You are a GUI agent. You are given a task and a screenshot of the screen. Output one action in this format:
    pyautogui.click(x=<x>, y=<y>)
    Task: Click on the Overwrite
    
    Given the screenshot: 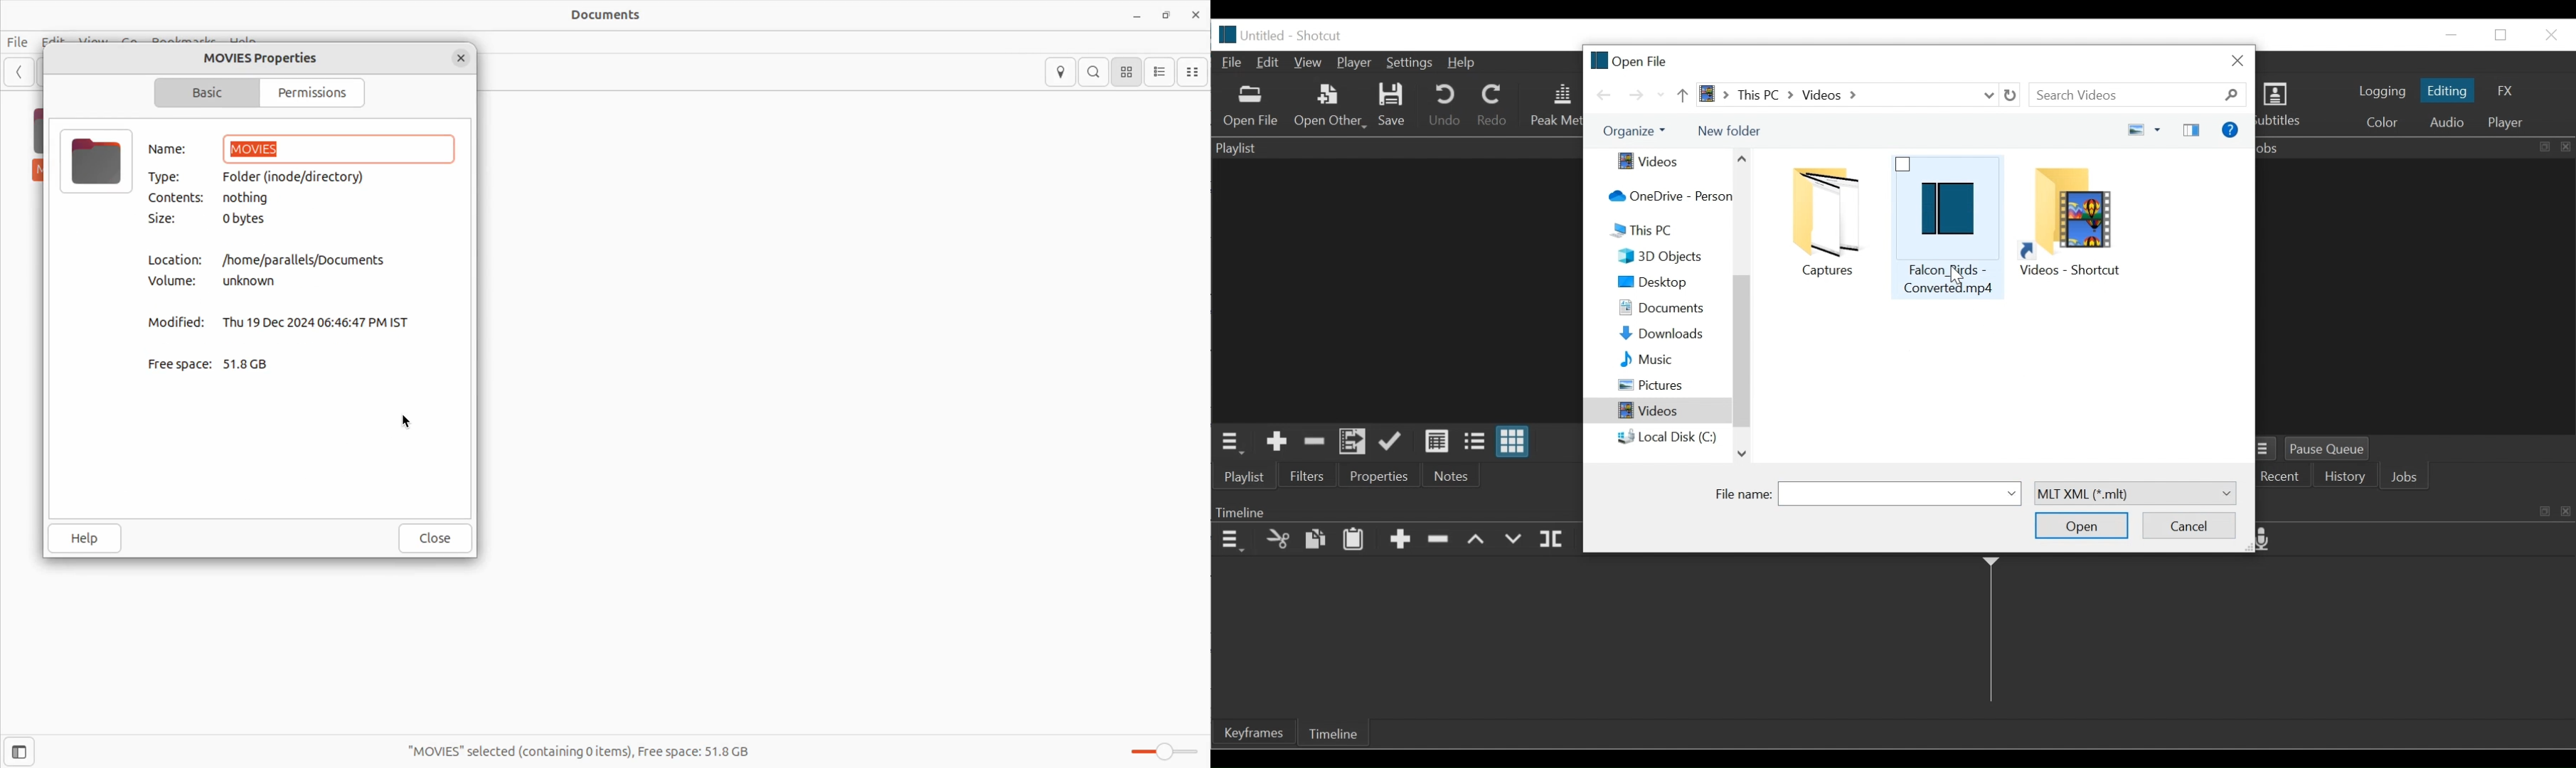 What is the action you would take?
    pyautogui.click(x=1512, y=540)
    